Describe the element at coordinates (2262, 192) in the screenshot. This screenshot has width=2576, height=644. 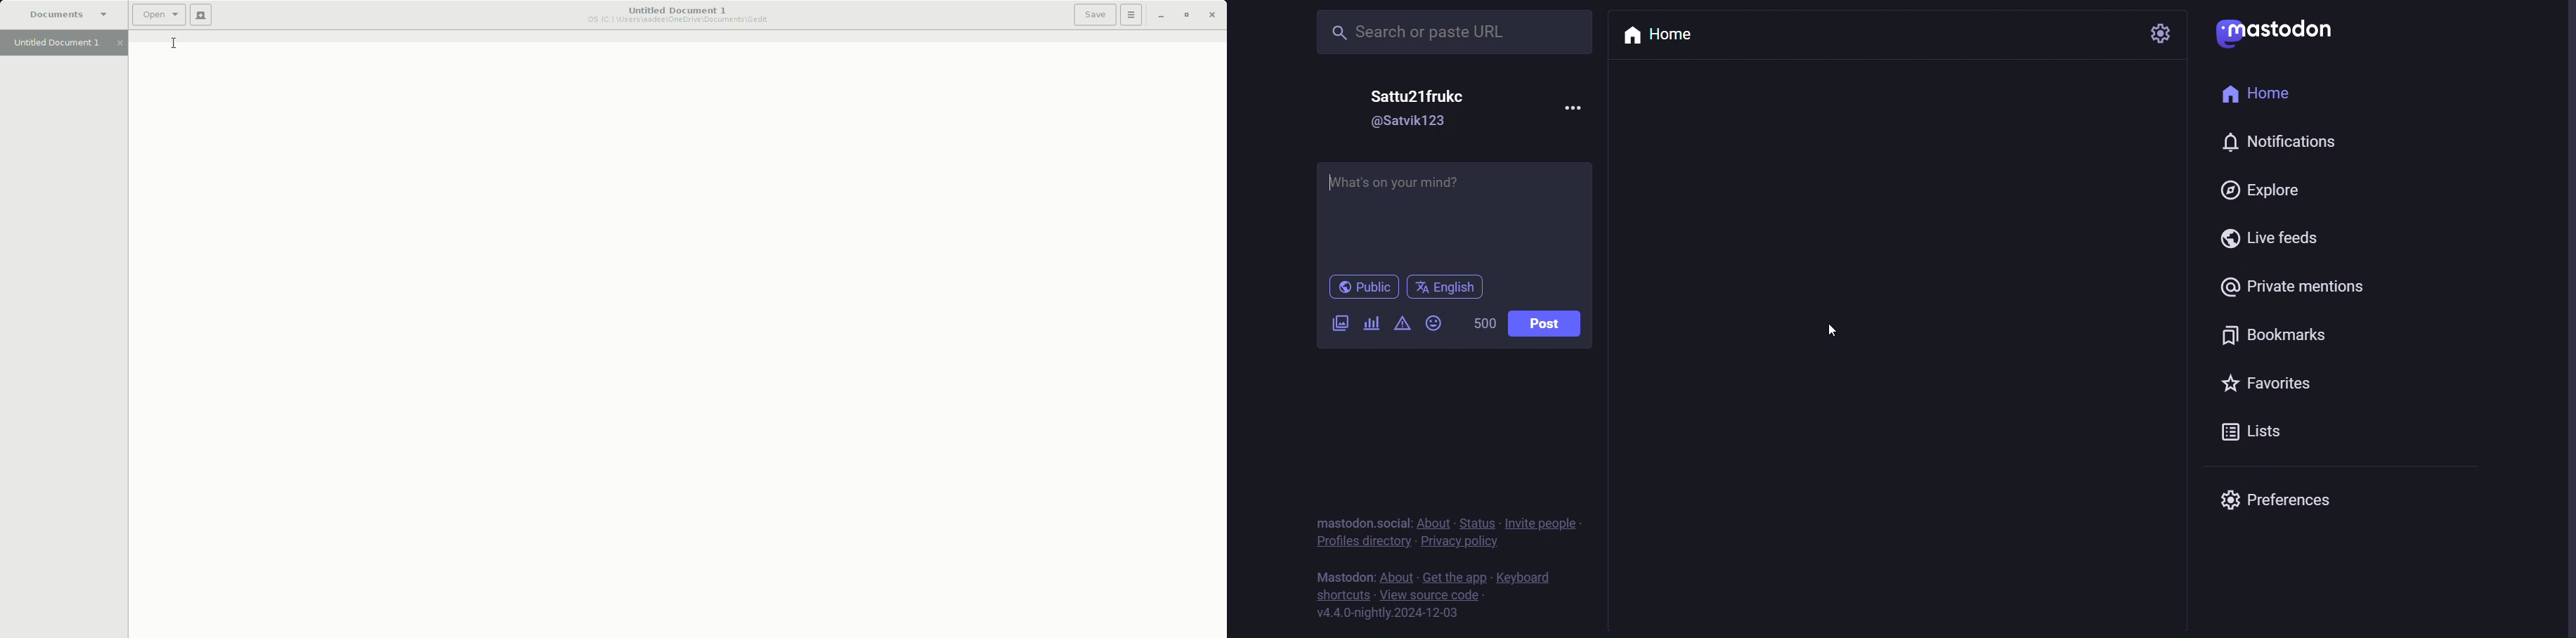
I see `explore` at that location.